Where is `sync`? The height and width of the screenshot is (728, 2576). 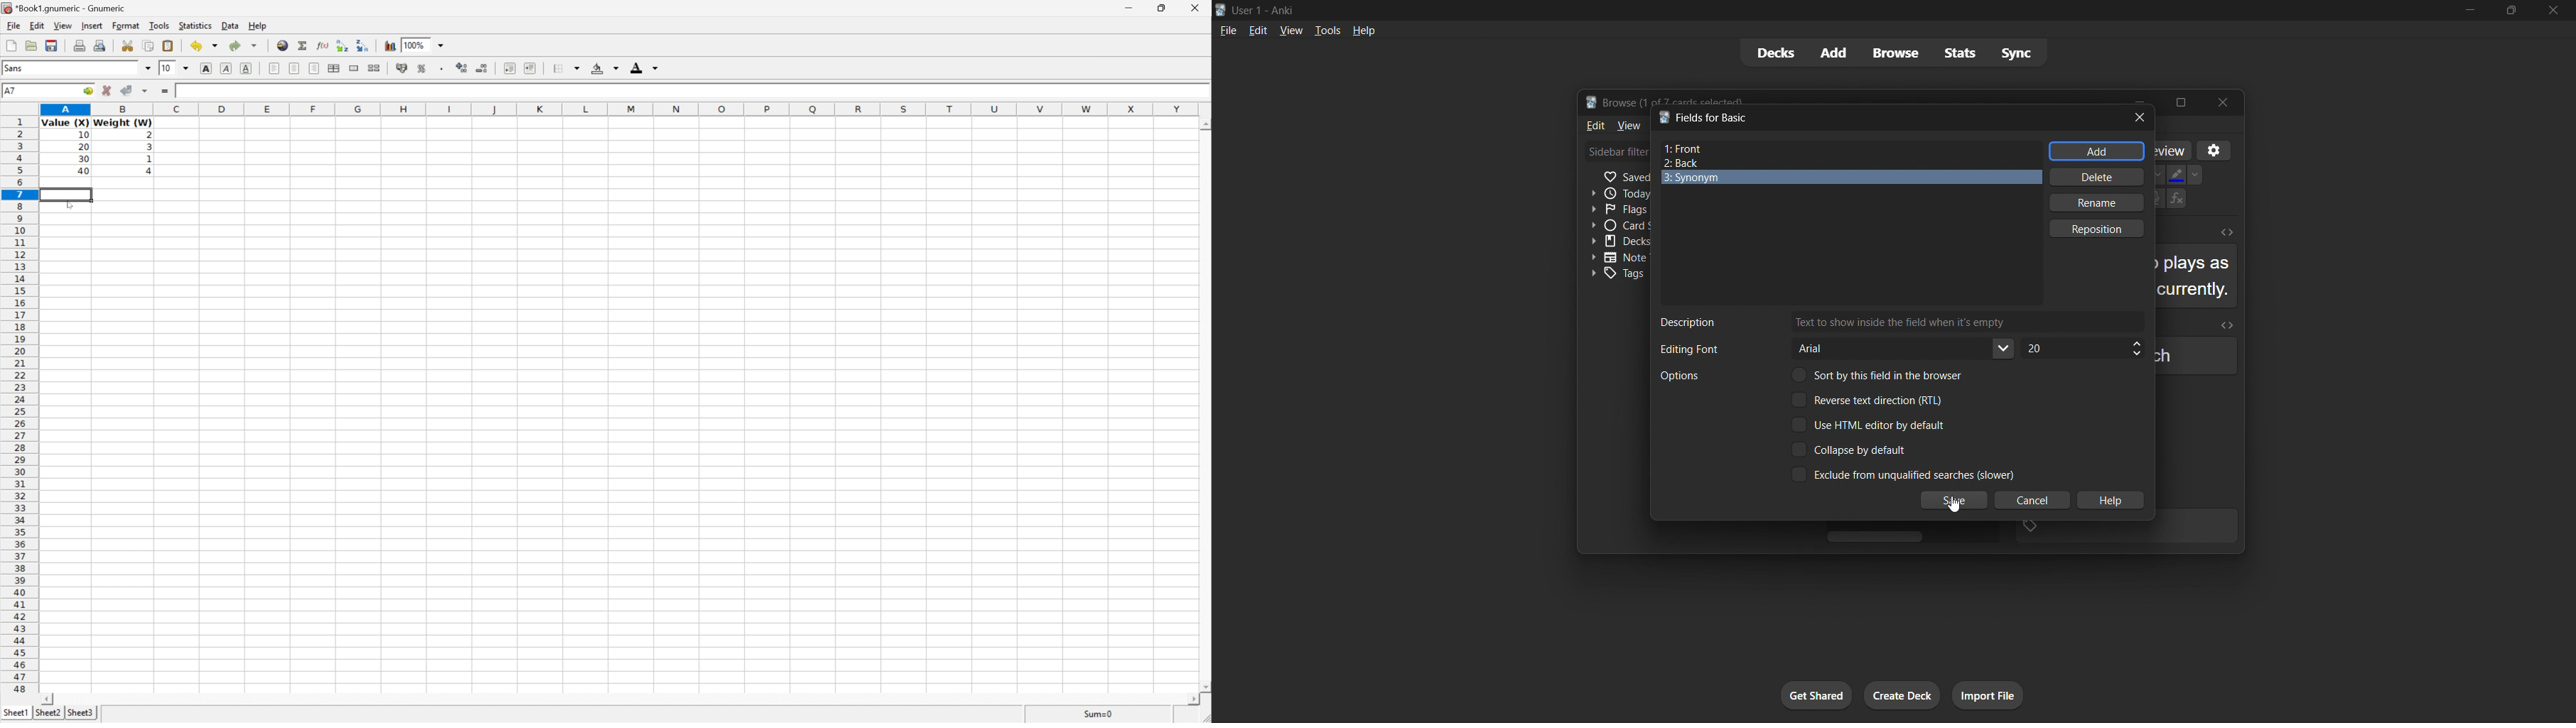
sync is located at coordinates (2020, 52).